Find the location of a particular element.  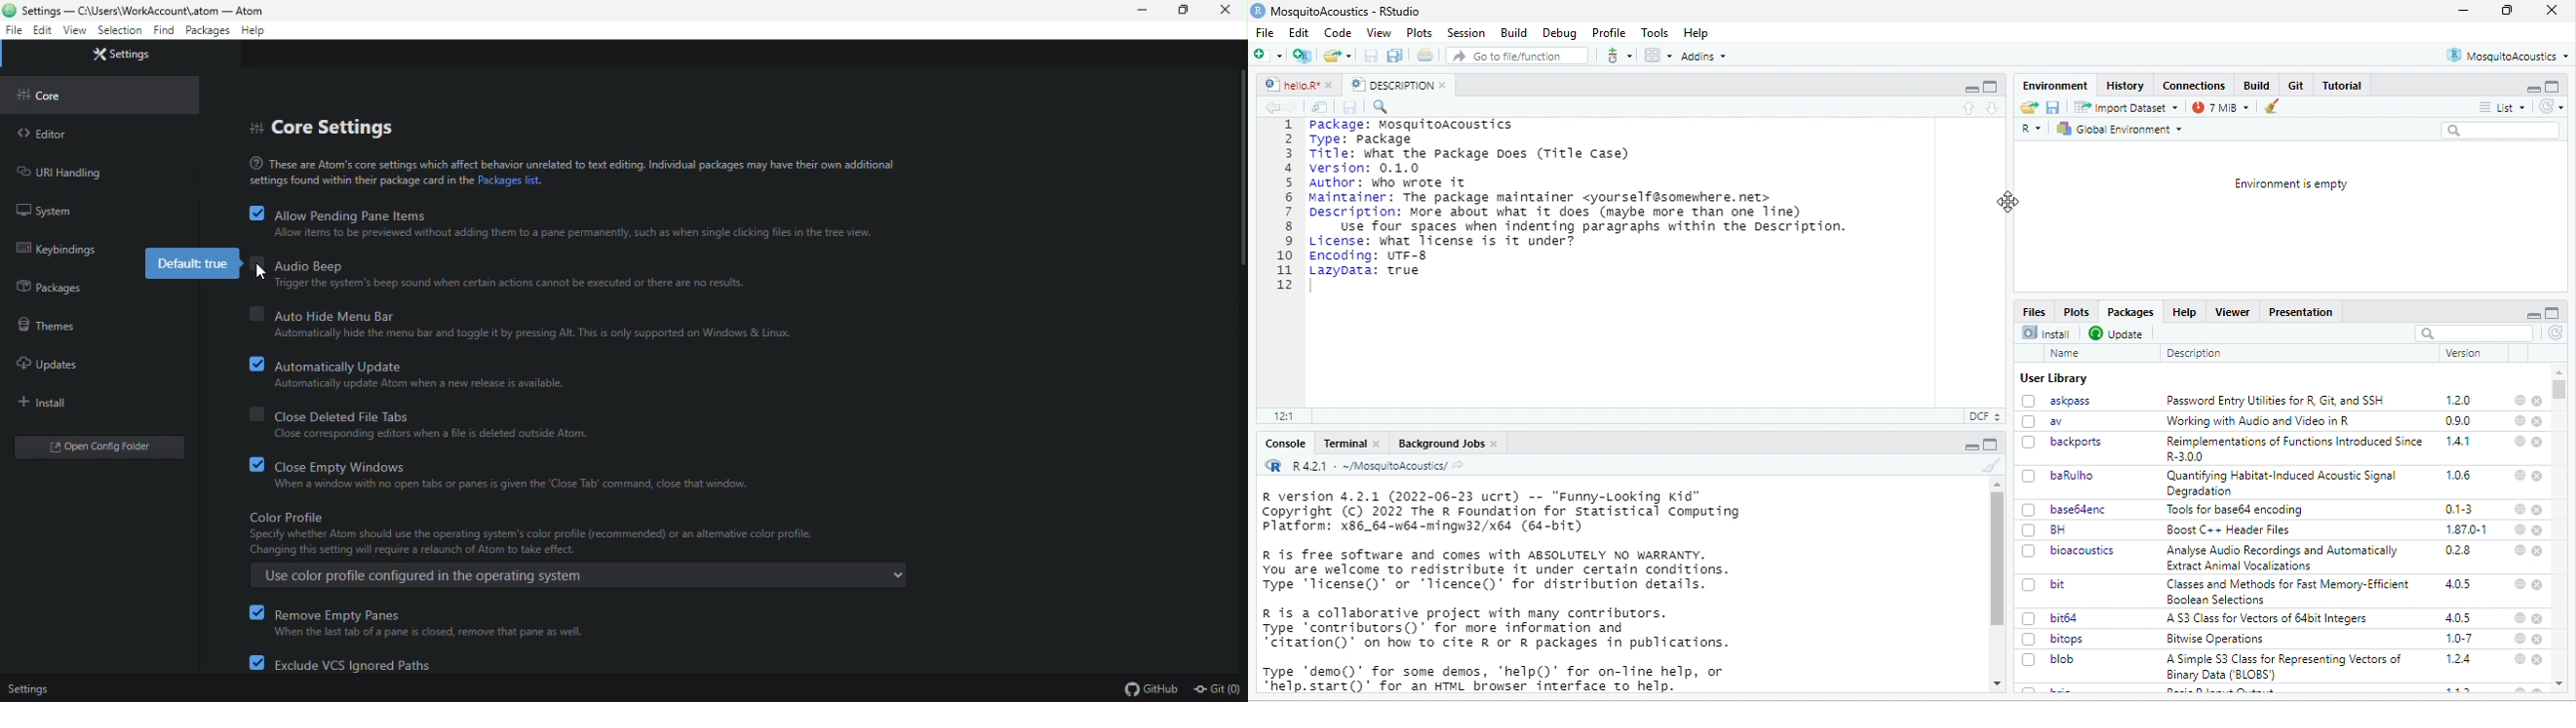

close is located at coordinates (2538, 641).